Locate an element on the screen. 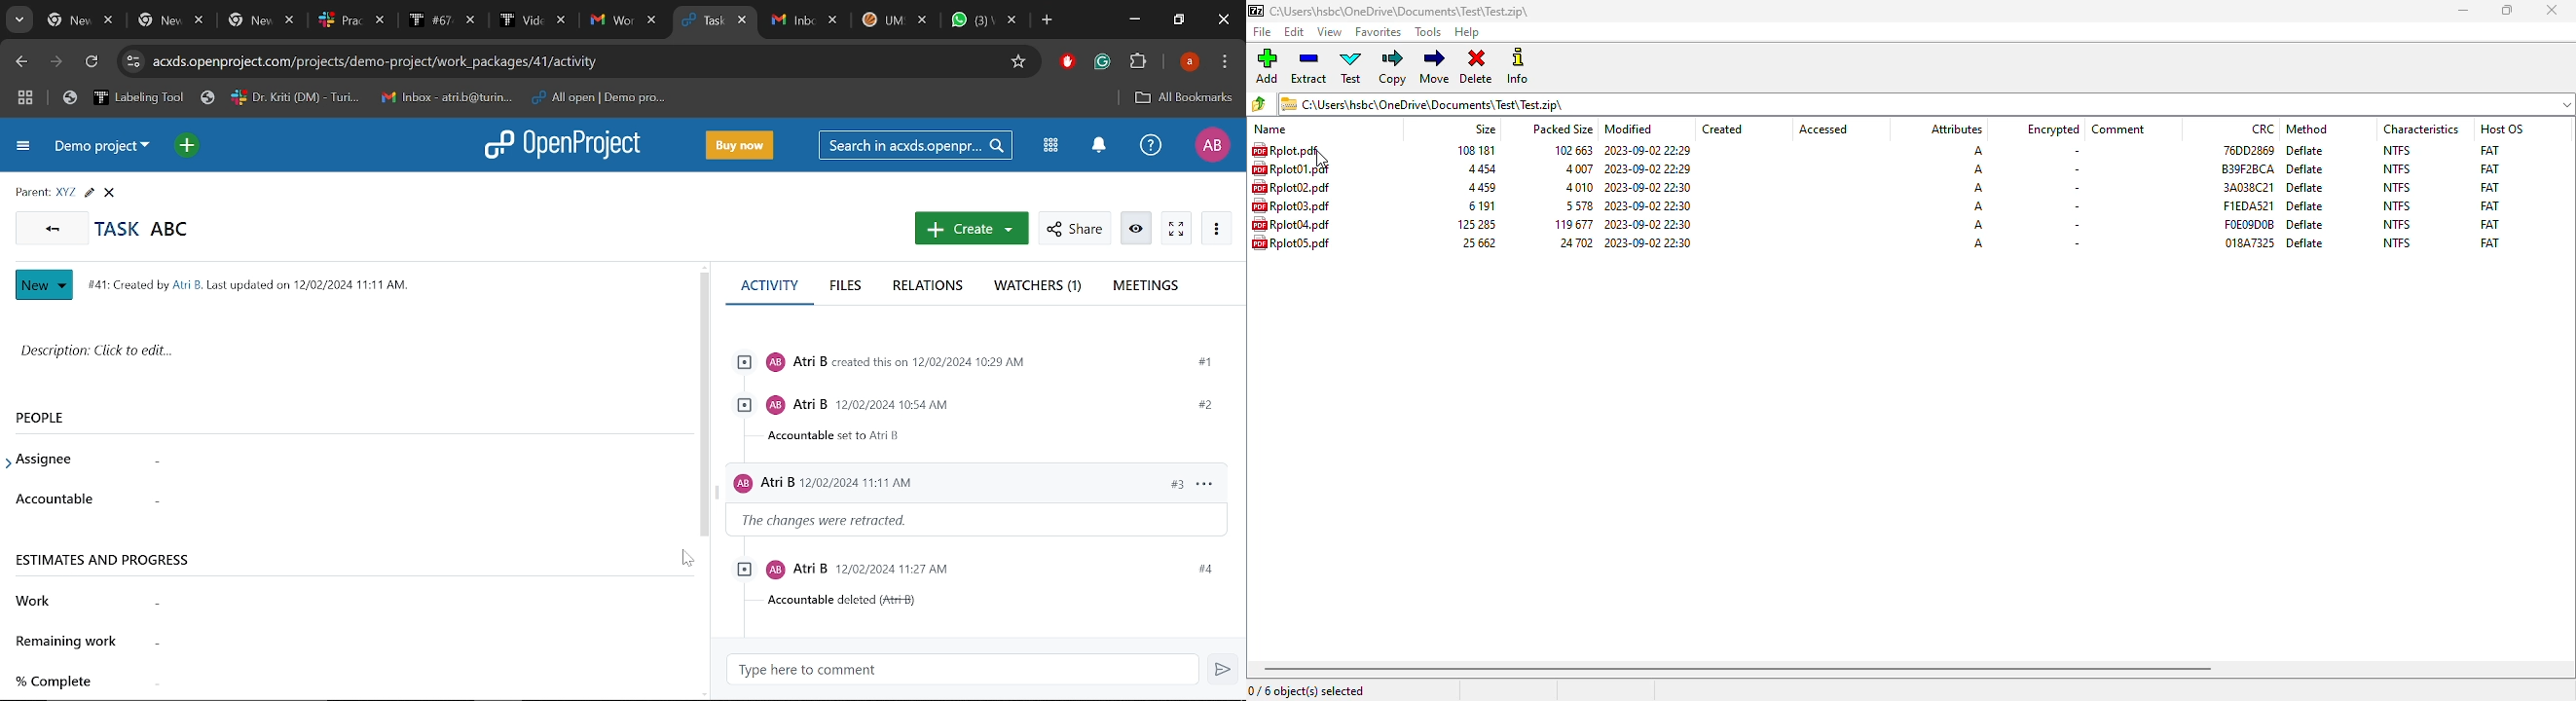  test is located at coordinates (1352, 67).